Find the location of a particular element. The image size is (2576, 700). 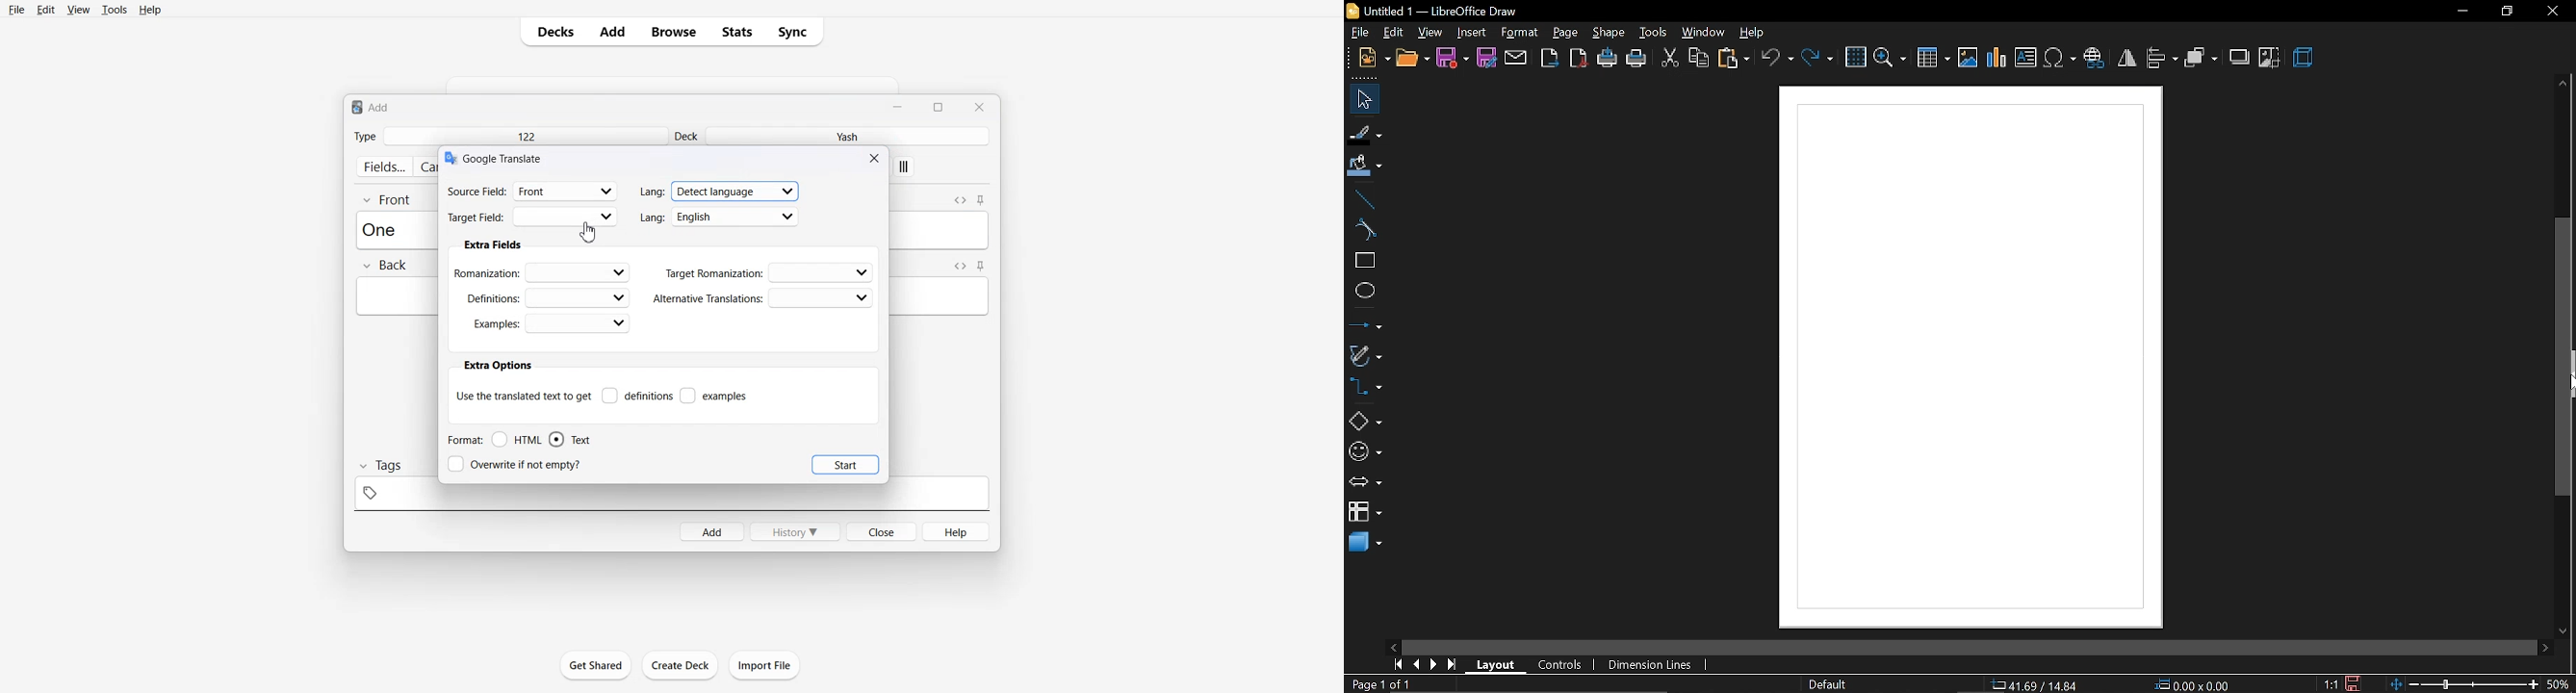

Back is located at coordinates (384, 266).